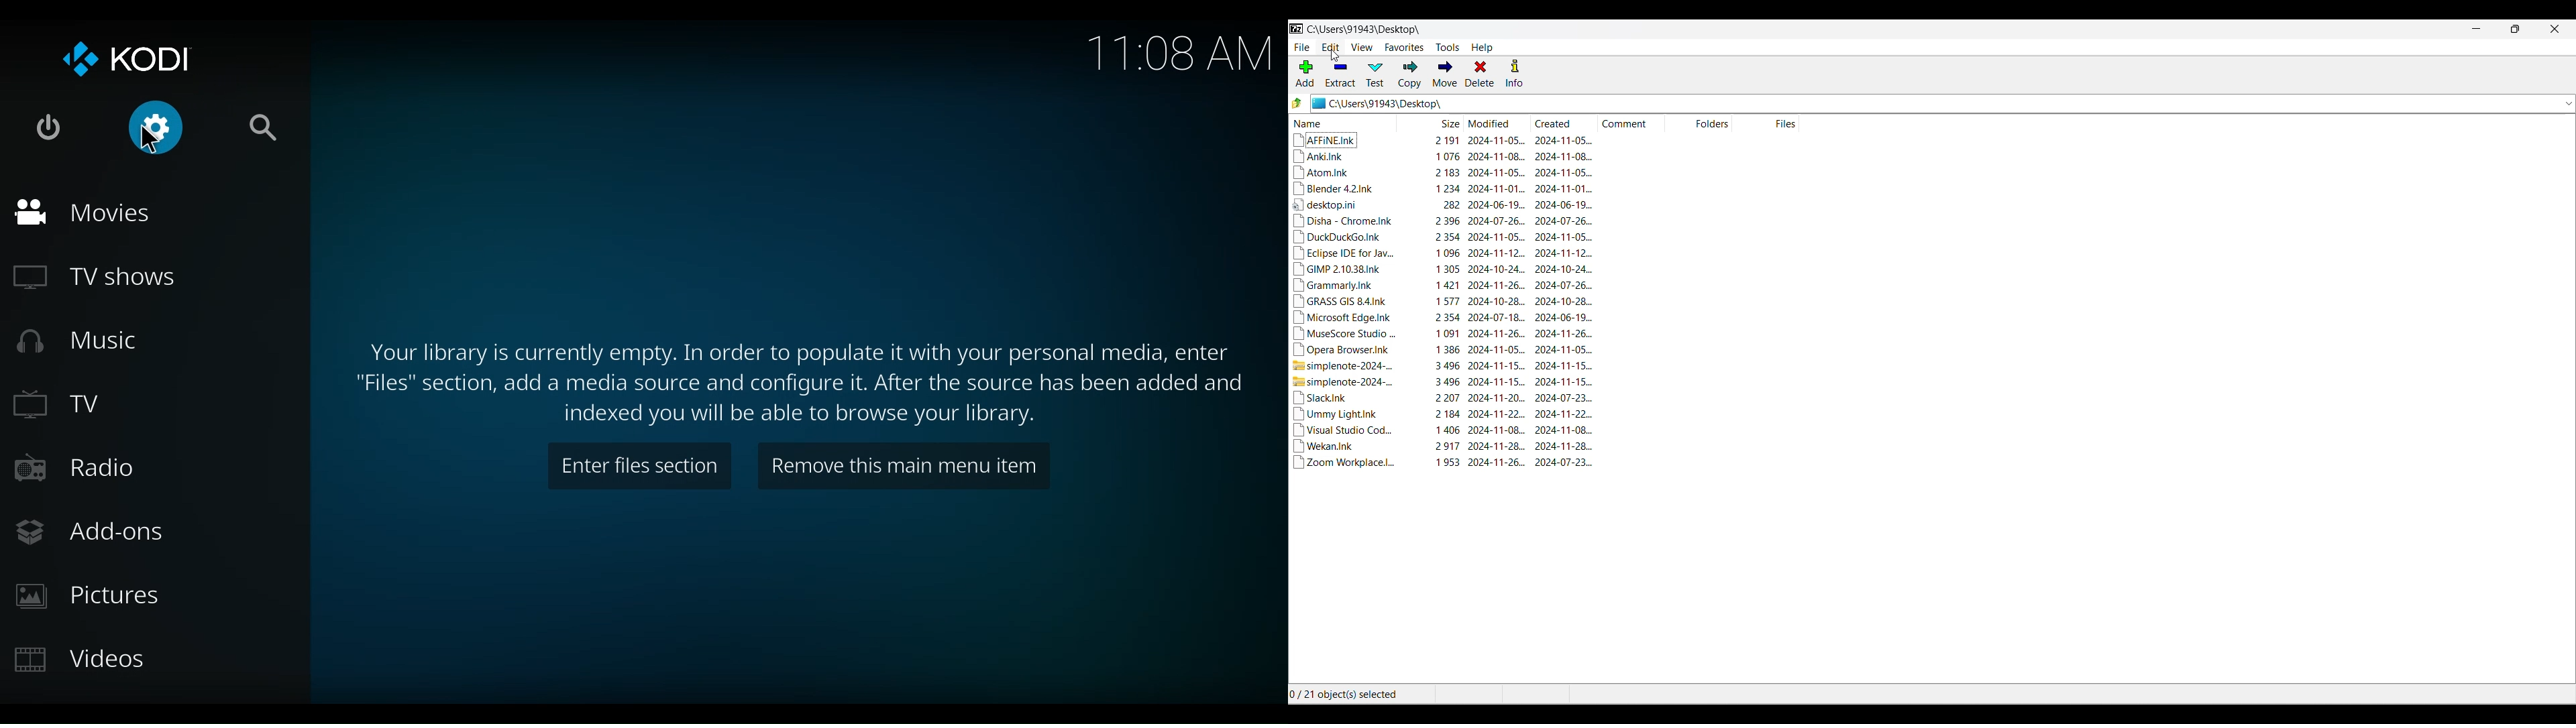 The image size is (2576, 728). What do you see at coordinates (76, 341) in the screenshot?
I see `Music` at bounding box center [76, 341].